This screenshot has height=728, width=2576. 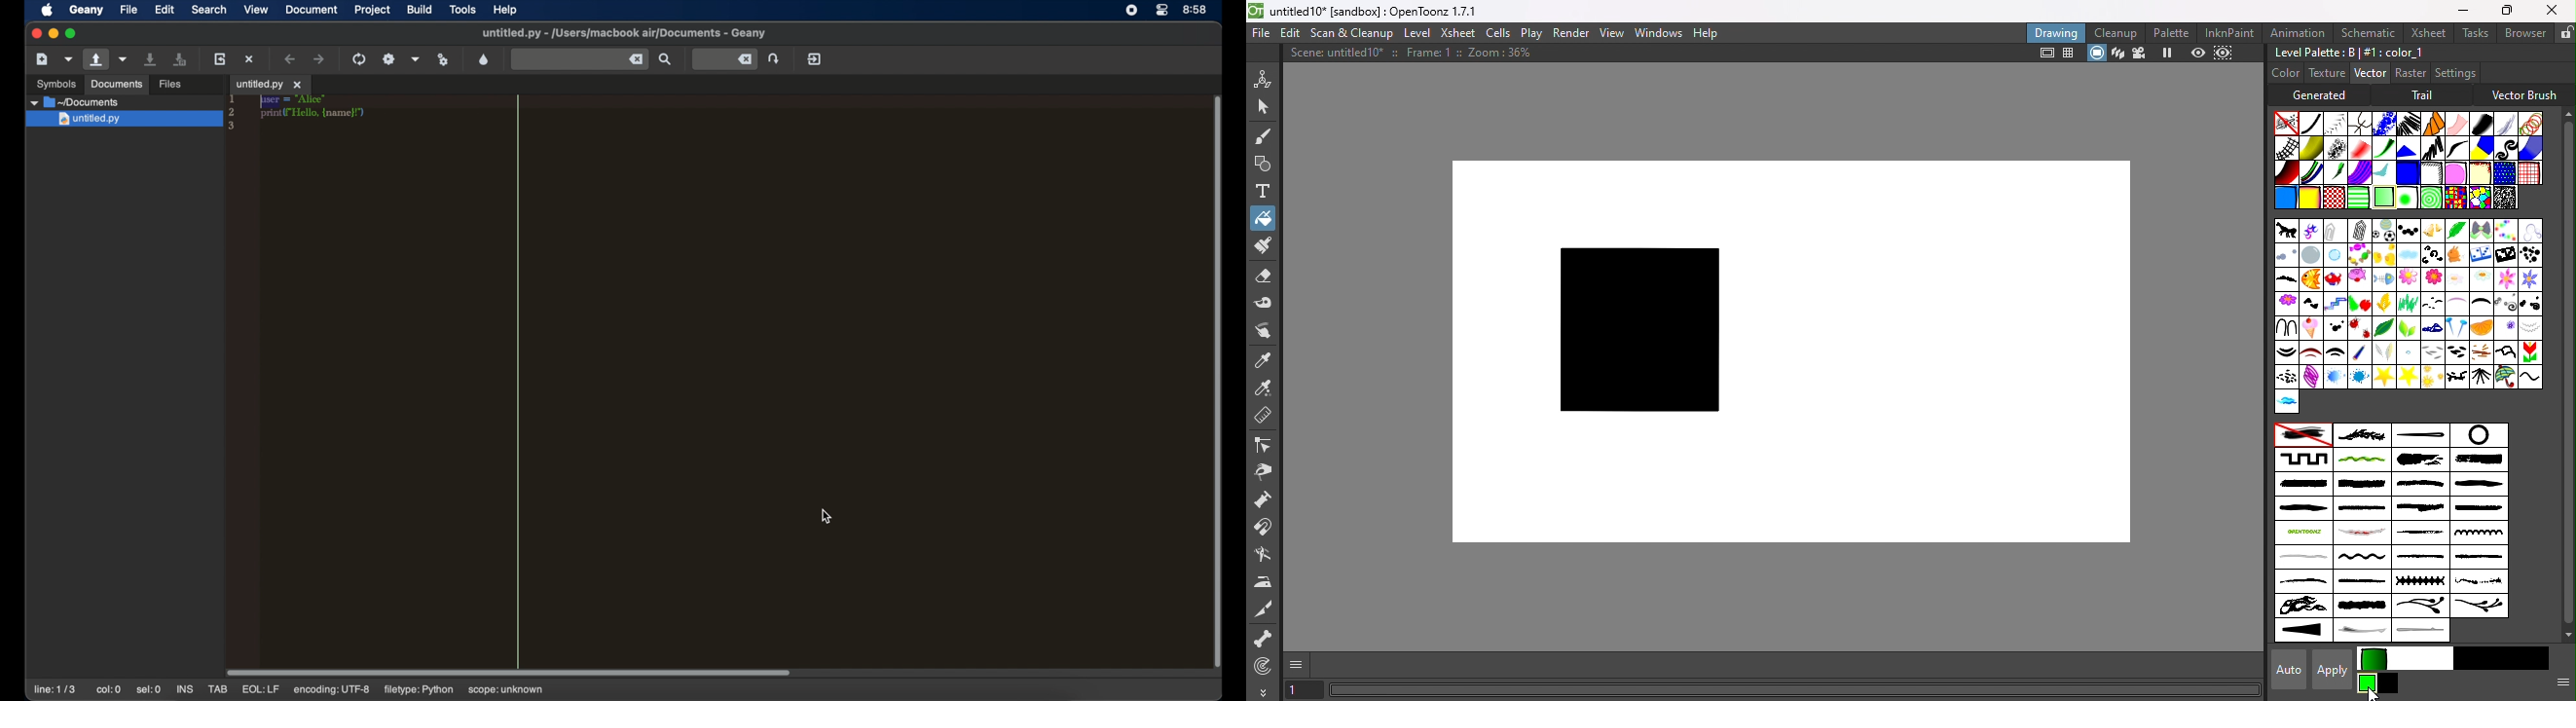 What do you see at coordinates (1263, 105) in the screenshot?
I see `Selection tool` at bounding box center [1263, 105].